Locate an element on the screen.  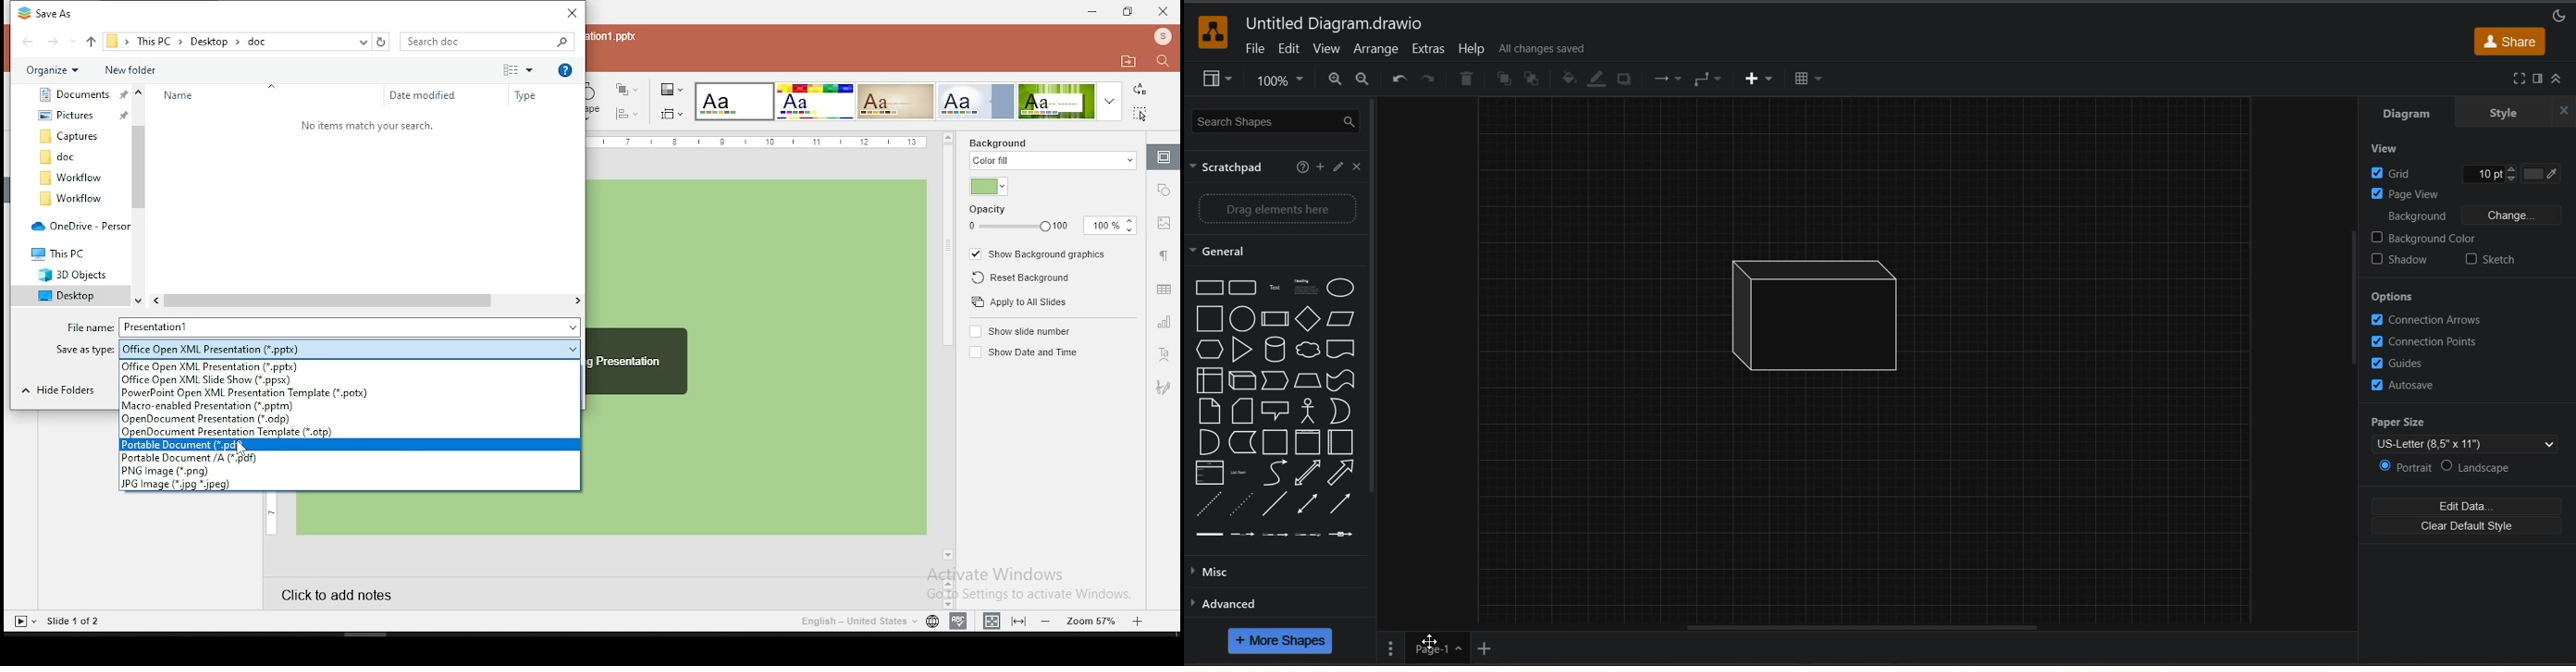
insert page is located at coordinates (1489, 646).